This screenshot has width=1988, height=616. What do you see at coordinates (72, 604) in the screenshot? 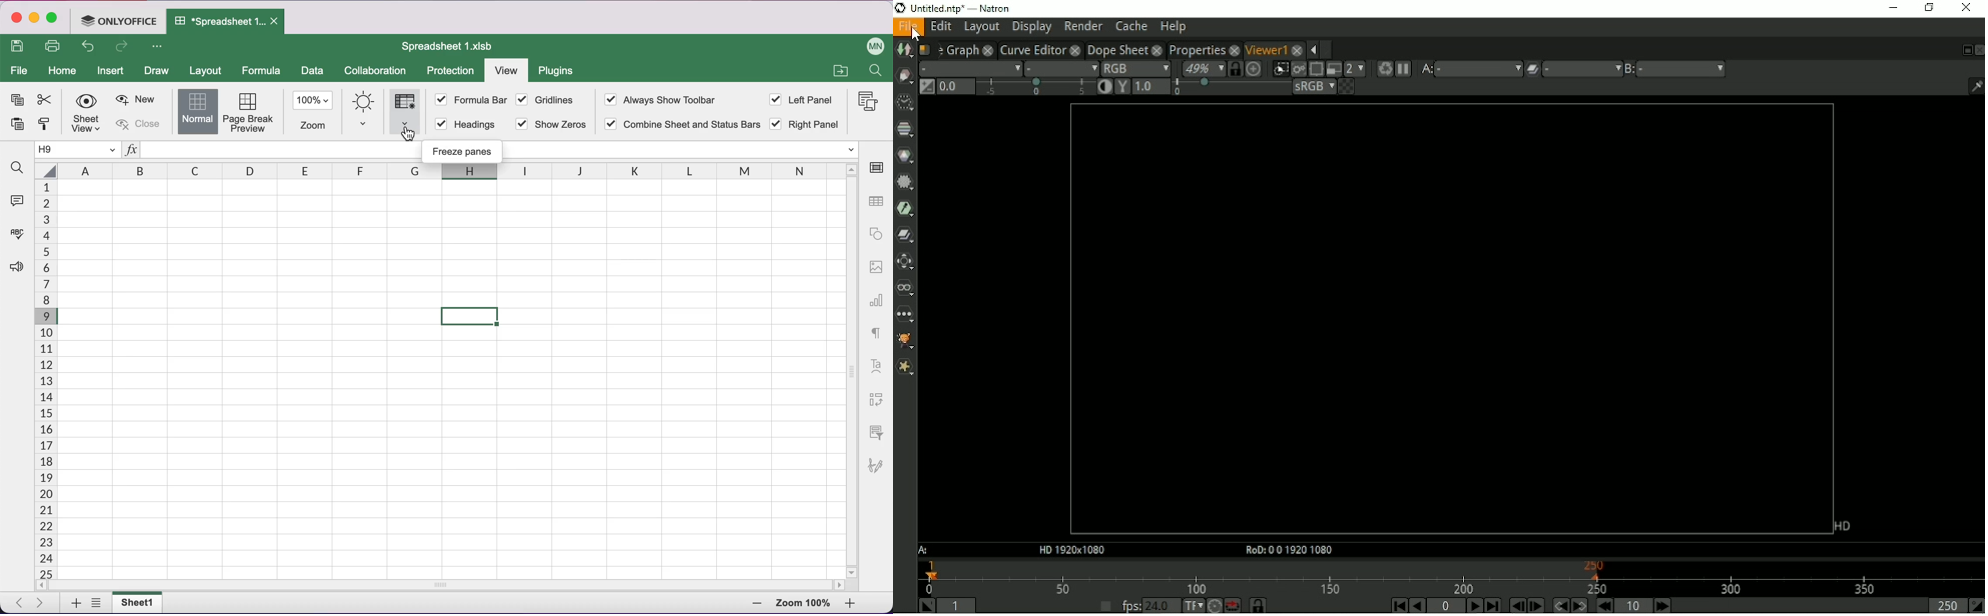
I see `add tab` at bounding box center [72, 604].